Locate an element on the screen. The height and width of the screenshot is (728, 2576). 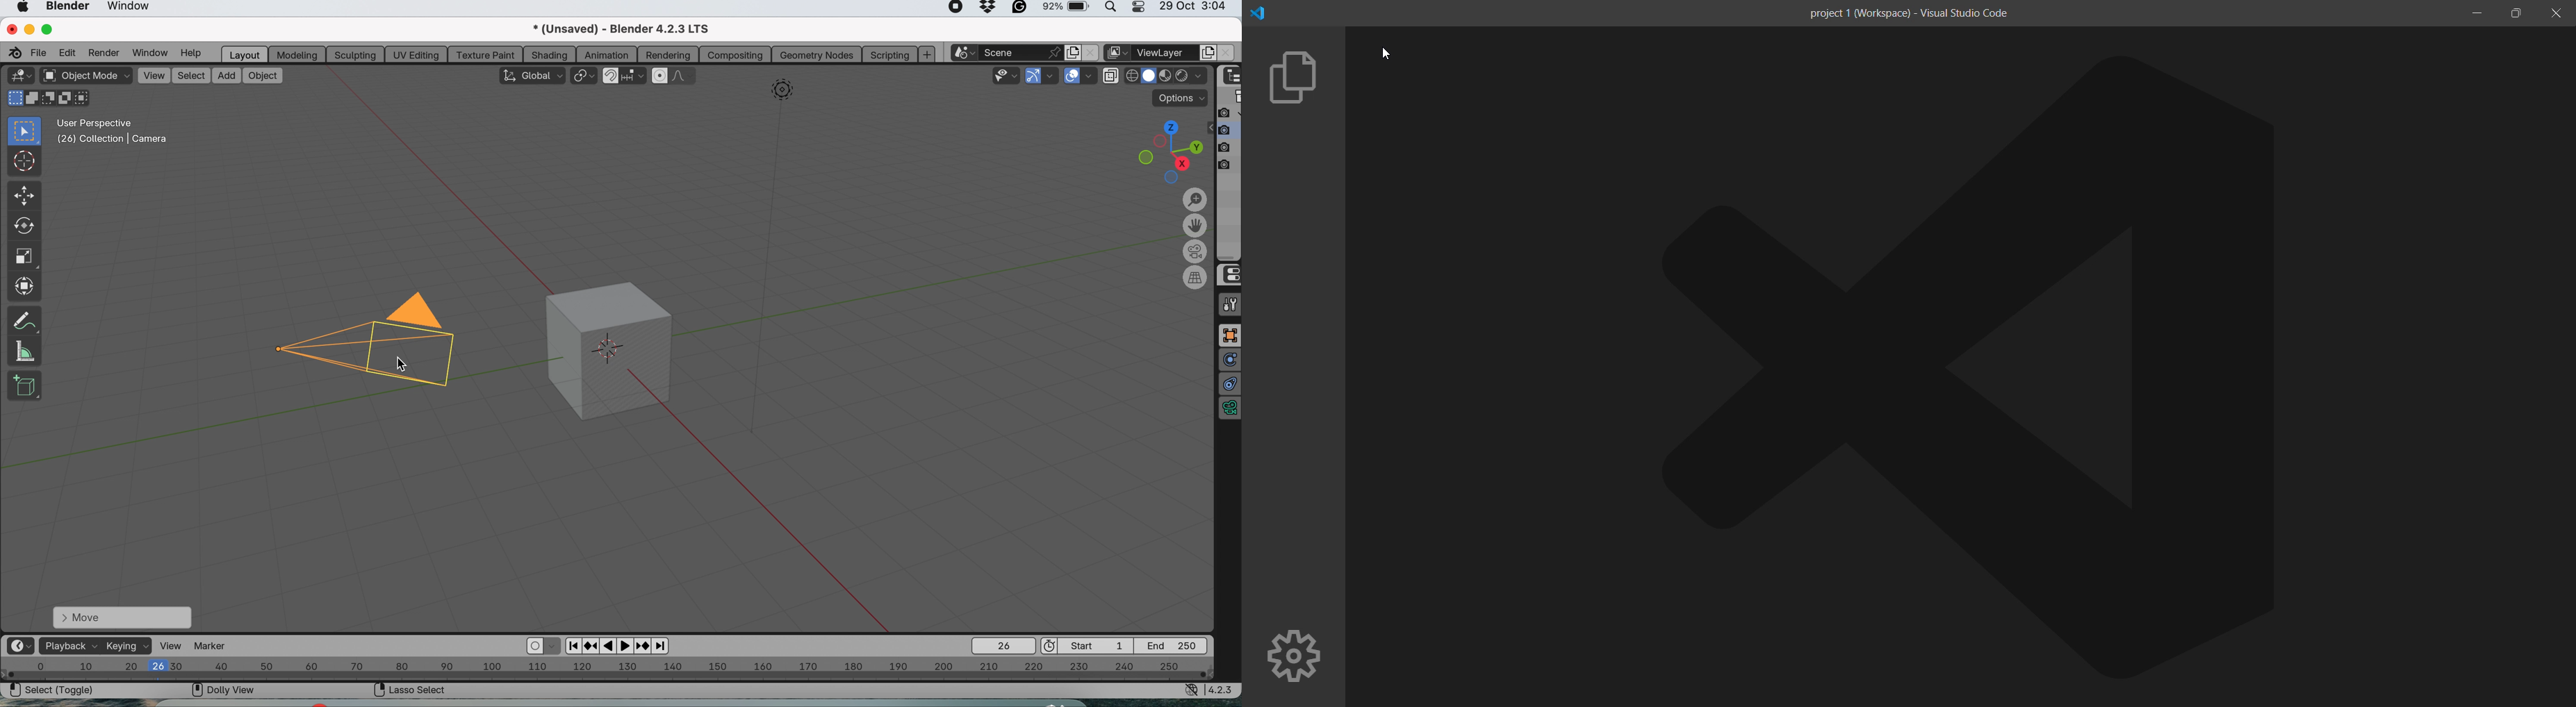
modeling is located at coordinates (295, 54).